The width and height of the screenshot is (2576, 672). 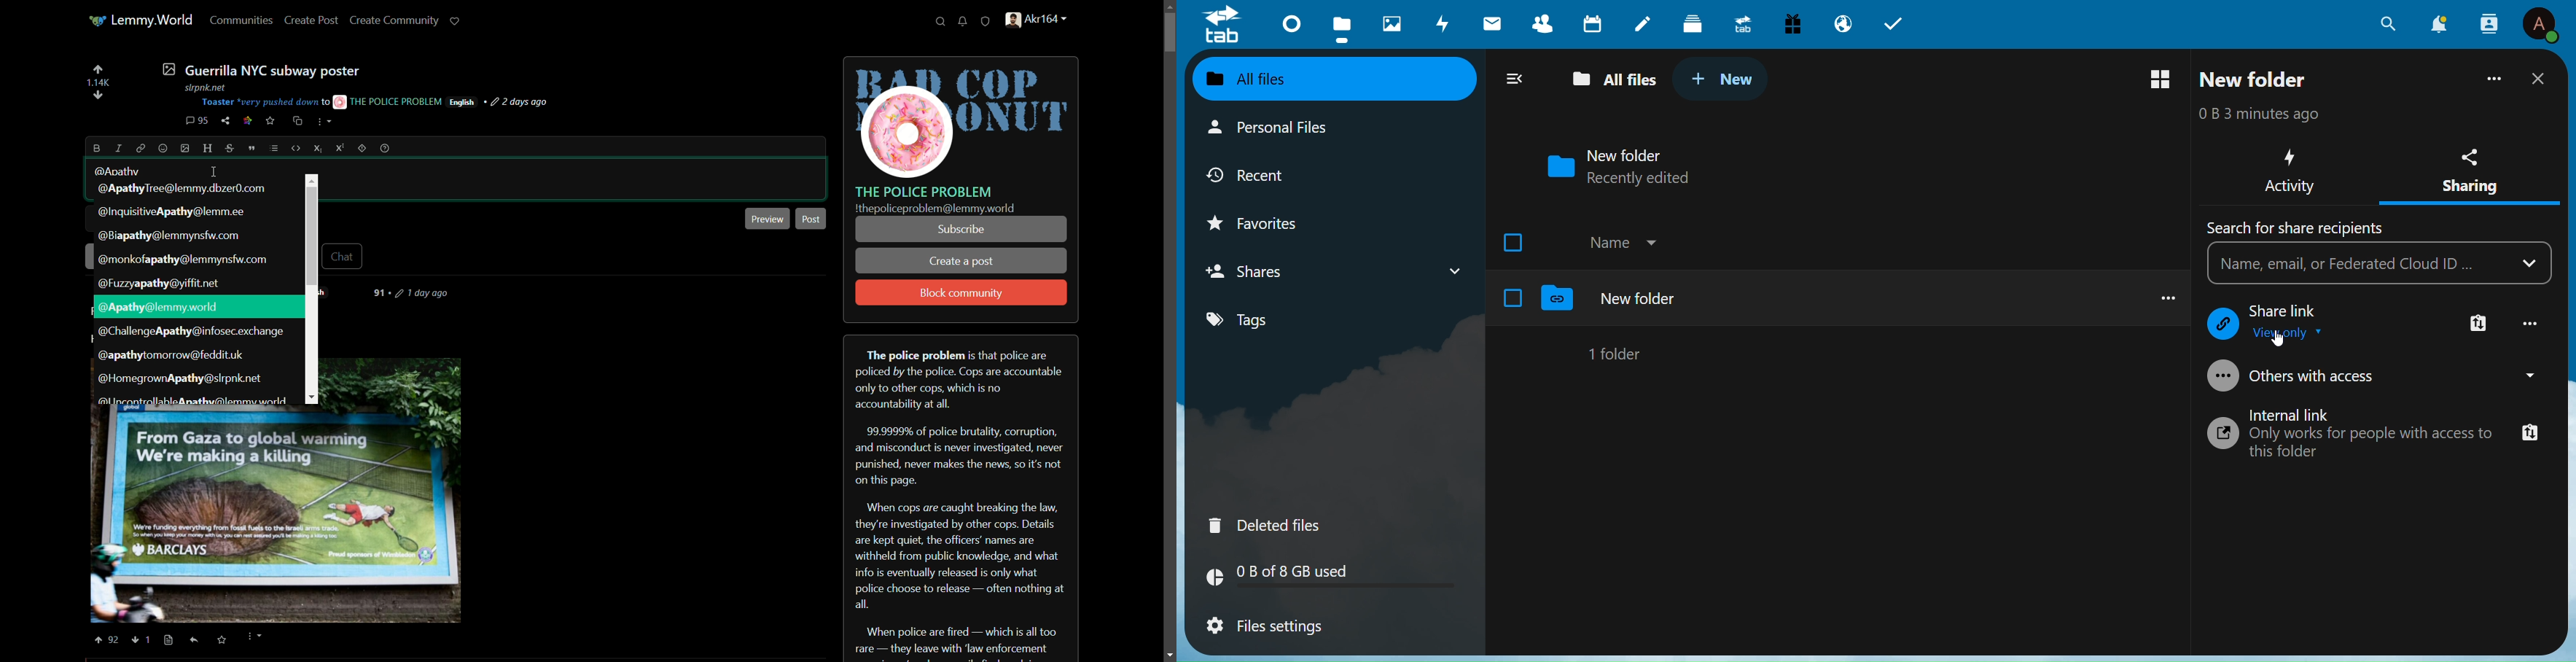 What do you see at coordinates (2496, 78) in the screenshot?
I see ` More Options` at bounding box center [2496, 78].